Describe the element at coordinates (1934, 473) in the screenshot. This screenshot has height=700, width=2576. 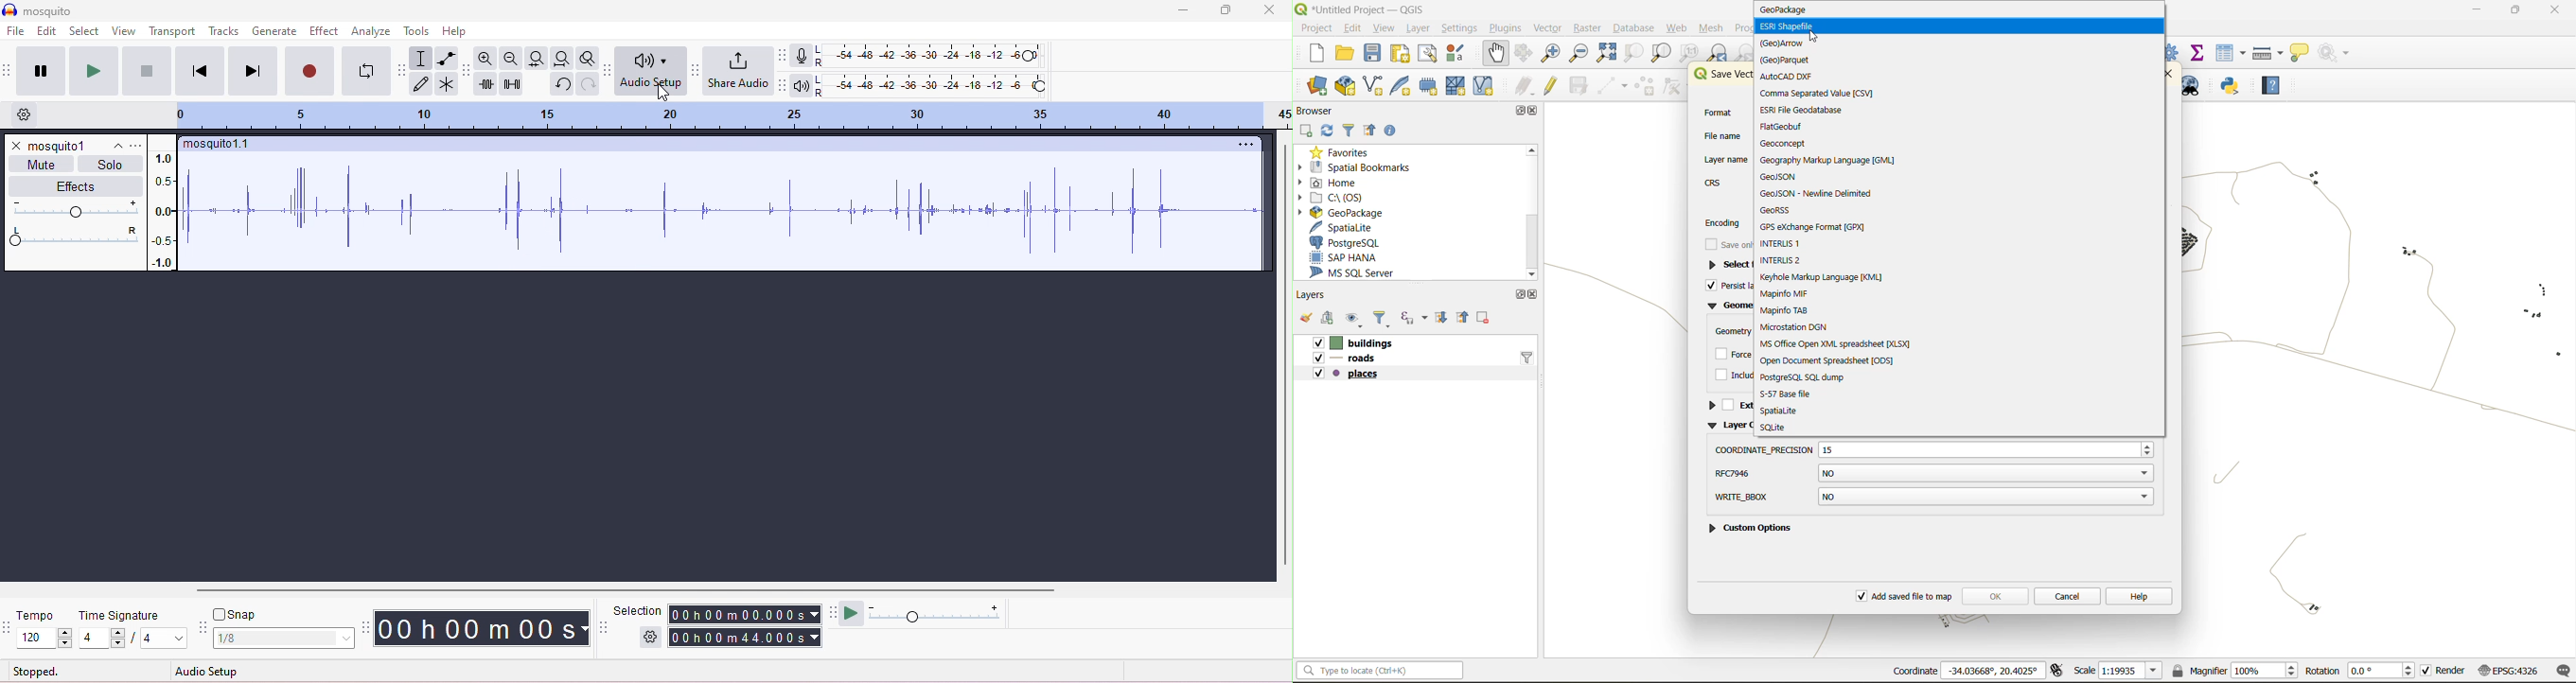
I see `rfc7946` at that location.